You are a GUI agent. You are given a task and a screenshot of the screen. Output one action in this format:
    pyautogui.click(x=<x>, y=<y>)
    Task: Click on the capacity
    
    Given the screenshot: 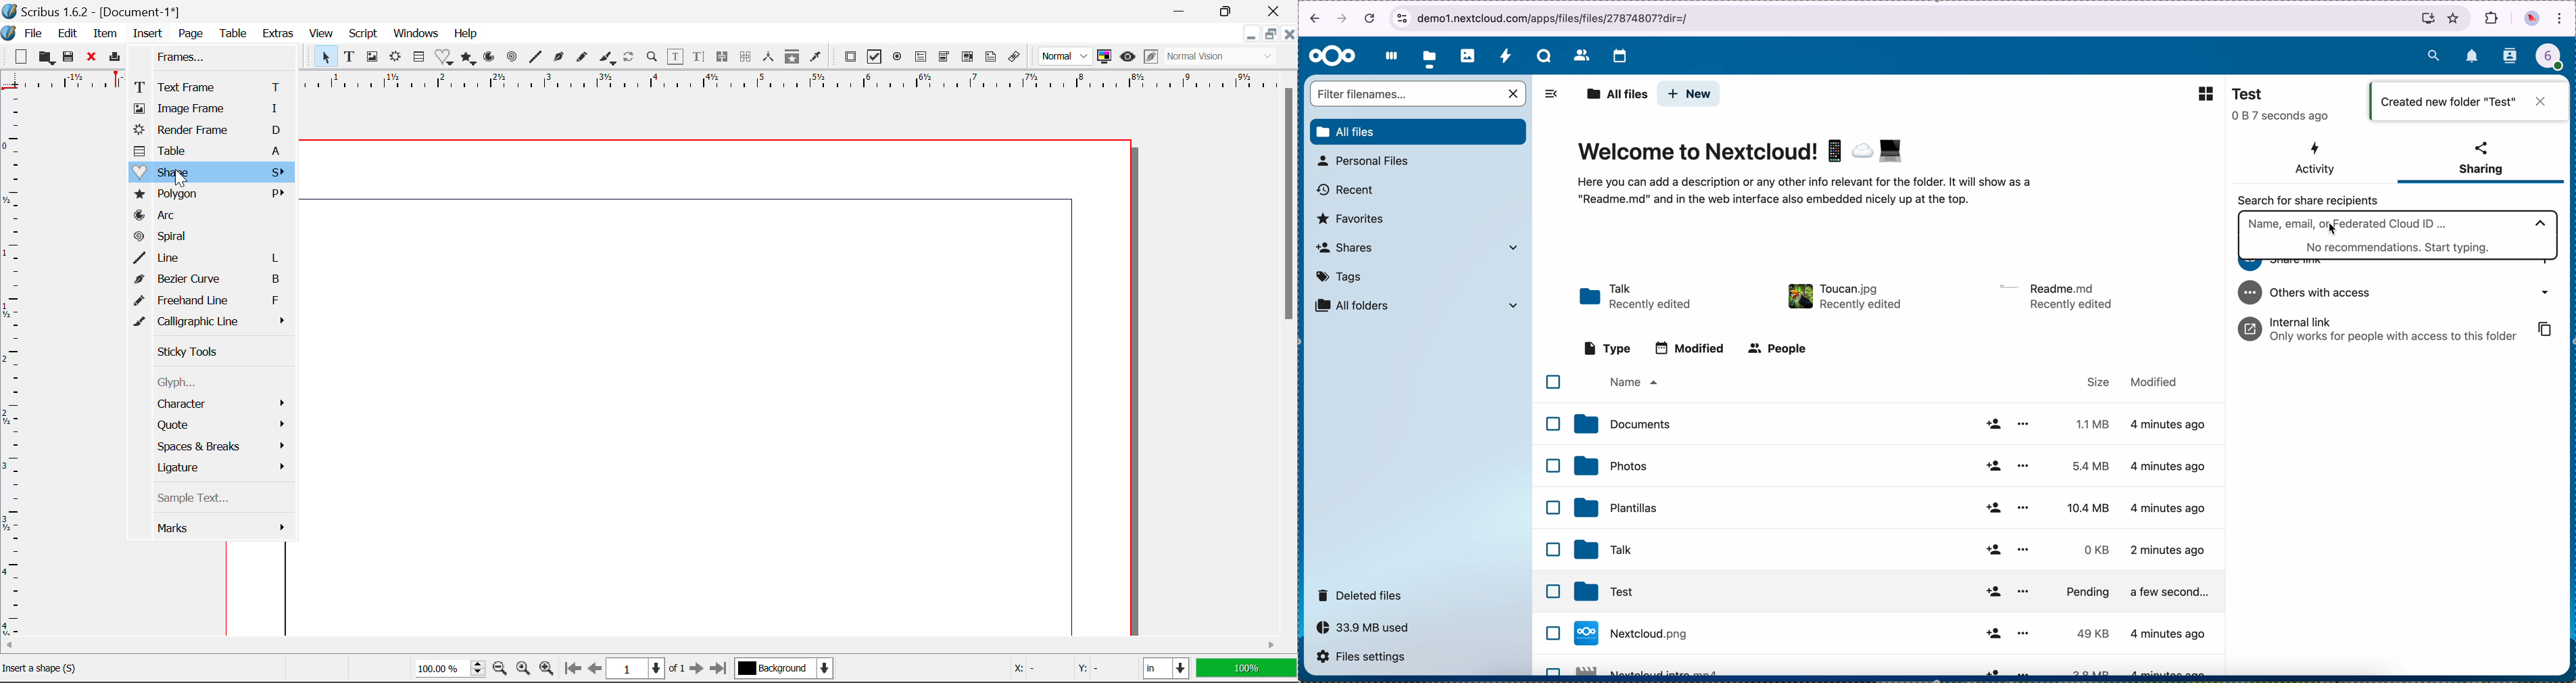 What is the action you would take?
    pyautogui.click(x=1368, y=630)
    